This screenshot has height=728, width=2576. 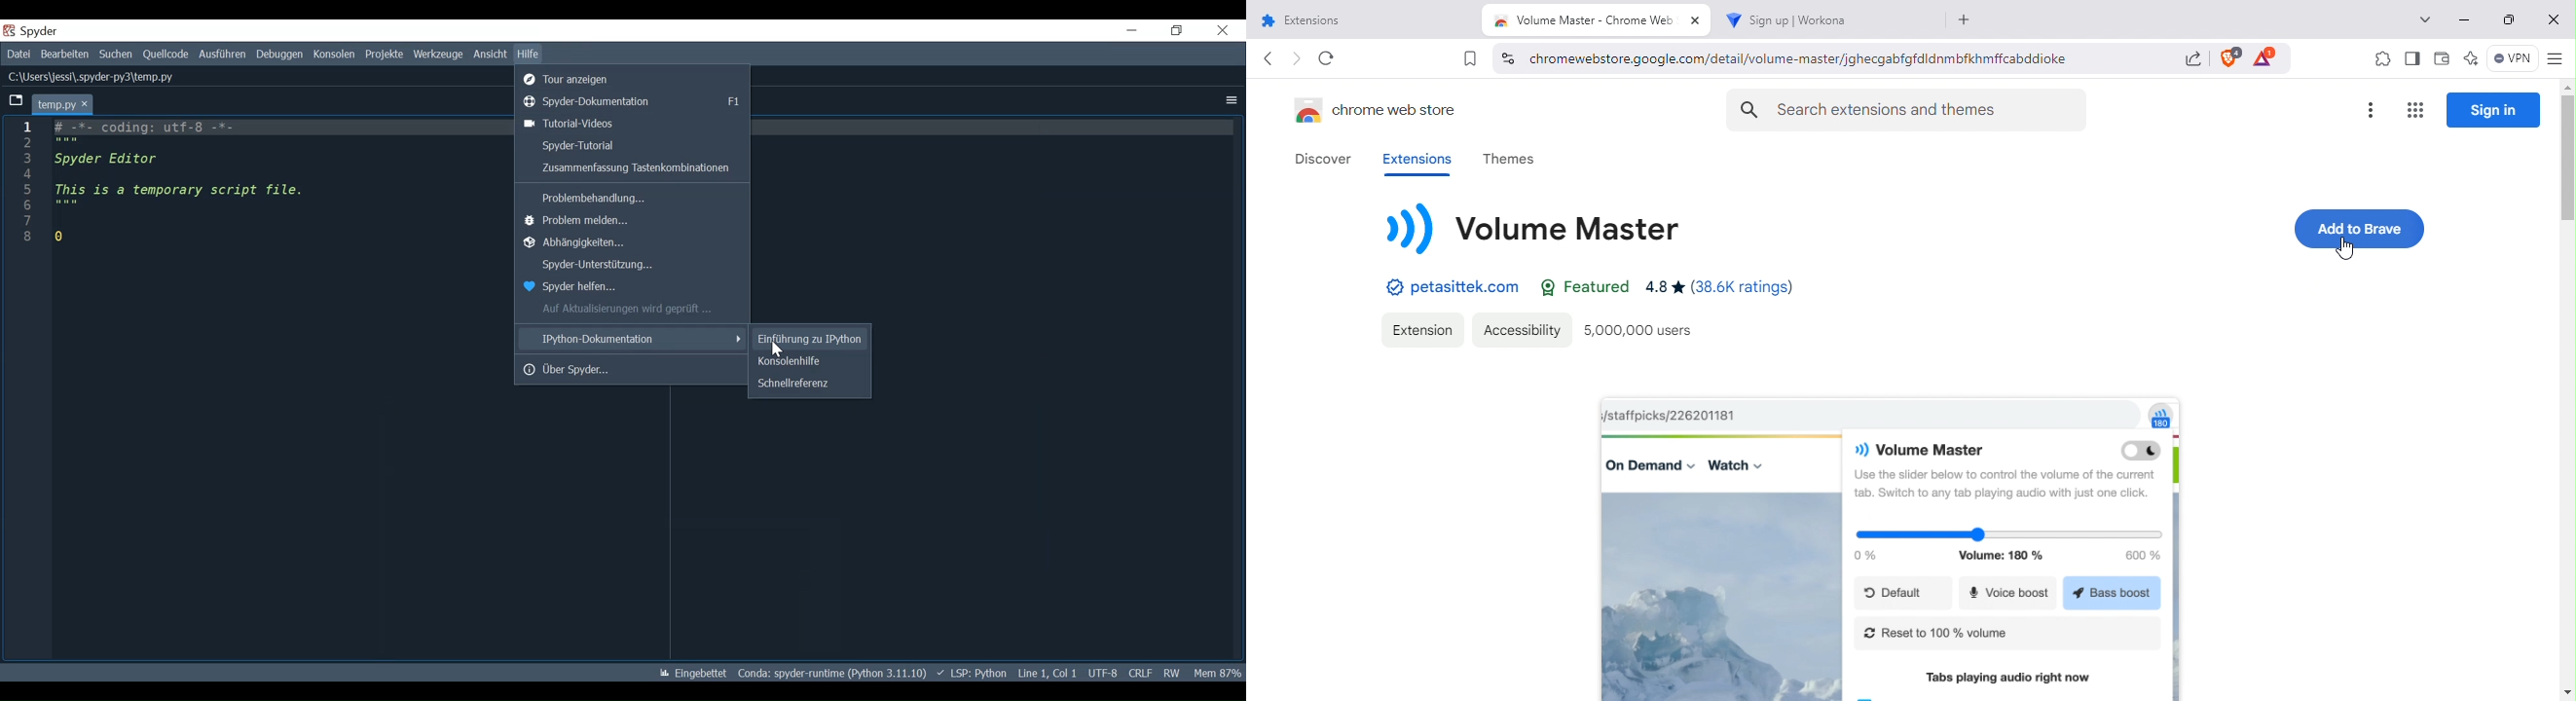 I want to click on Search tabs, so click(x=2421, y=20).